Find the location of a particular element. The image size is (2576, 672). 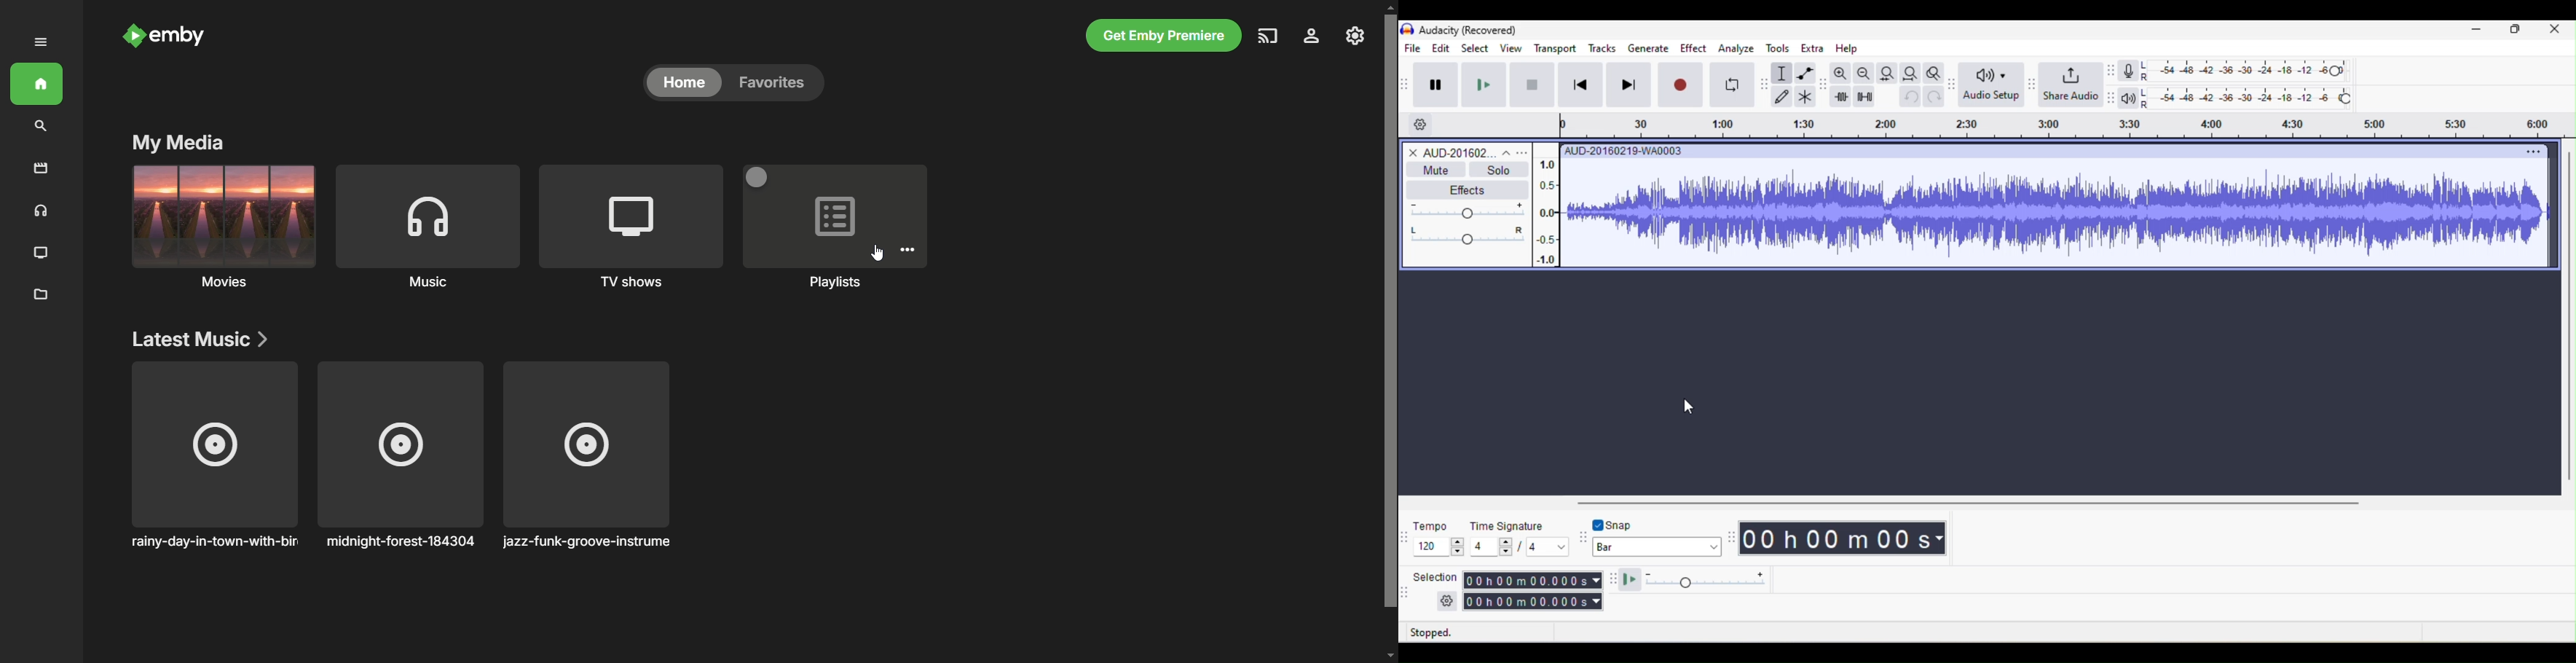

audacity time signature toolbar is located at coordinates (1406, 536).